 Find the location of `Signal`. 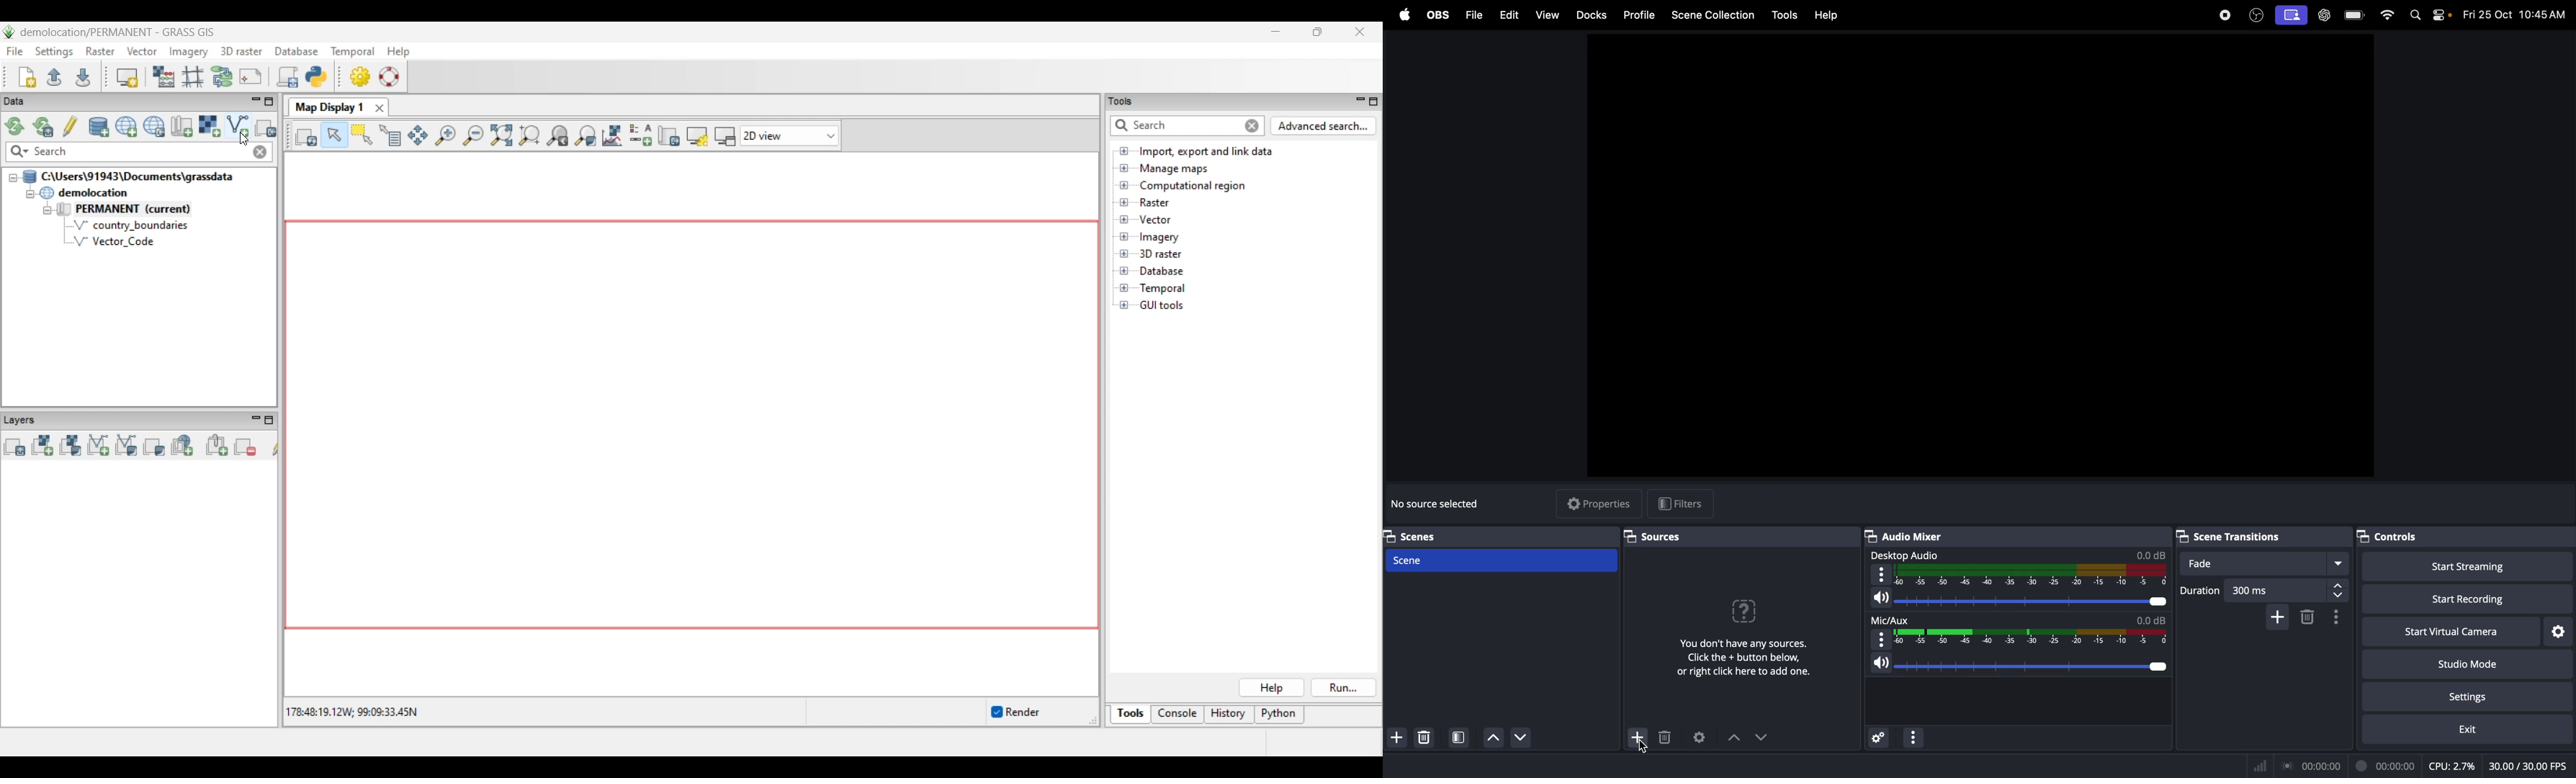

Signal is located at coordinates (2263, 766).